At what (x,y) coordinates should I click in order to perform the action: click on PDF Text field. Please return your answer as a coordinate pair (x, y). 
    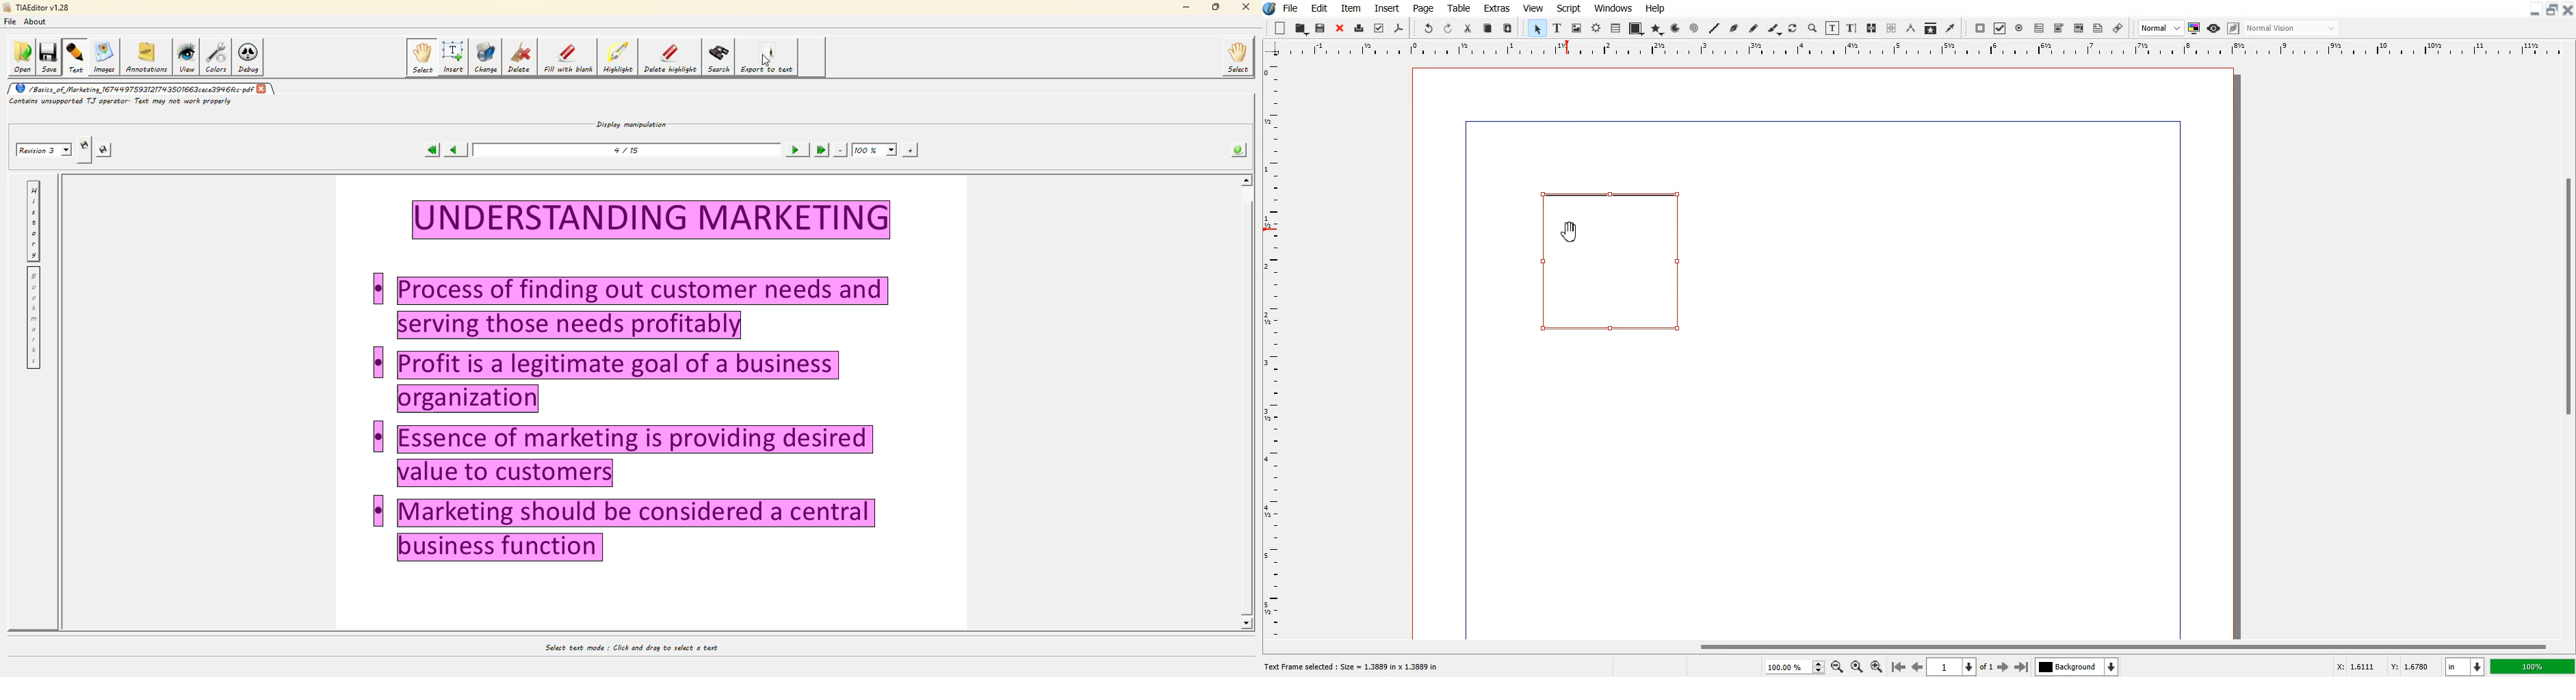
    Looking at the image, I should click on (2059, 29).